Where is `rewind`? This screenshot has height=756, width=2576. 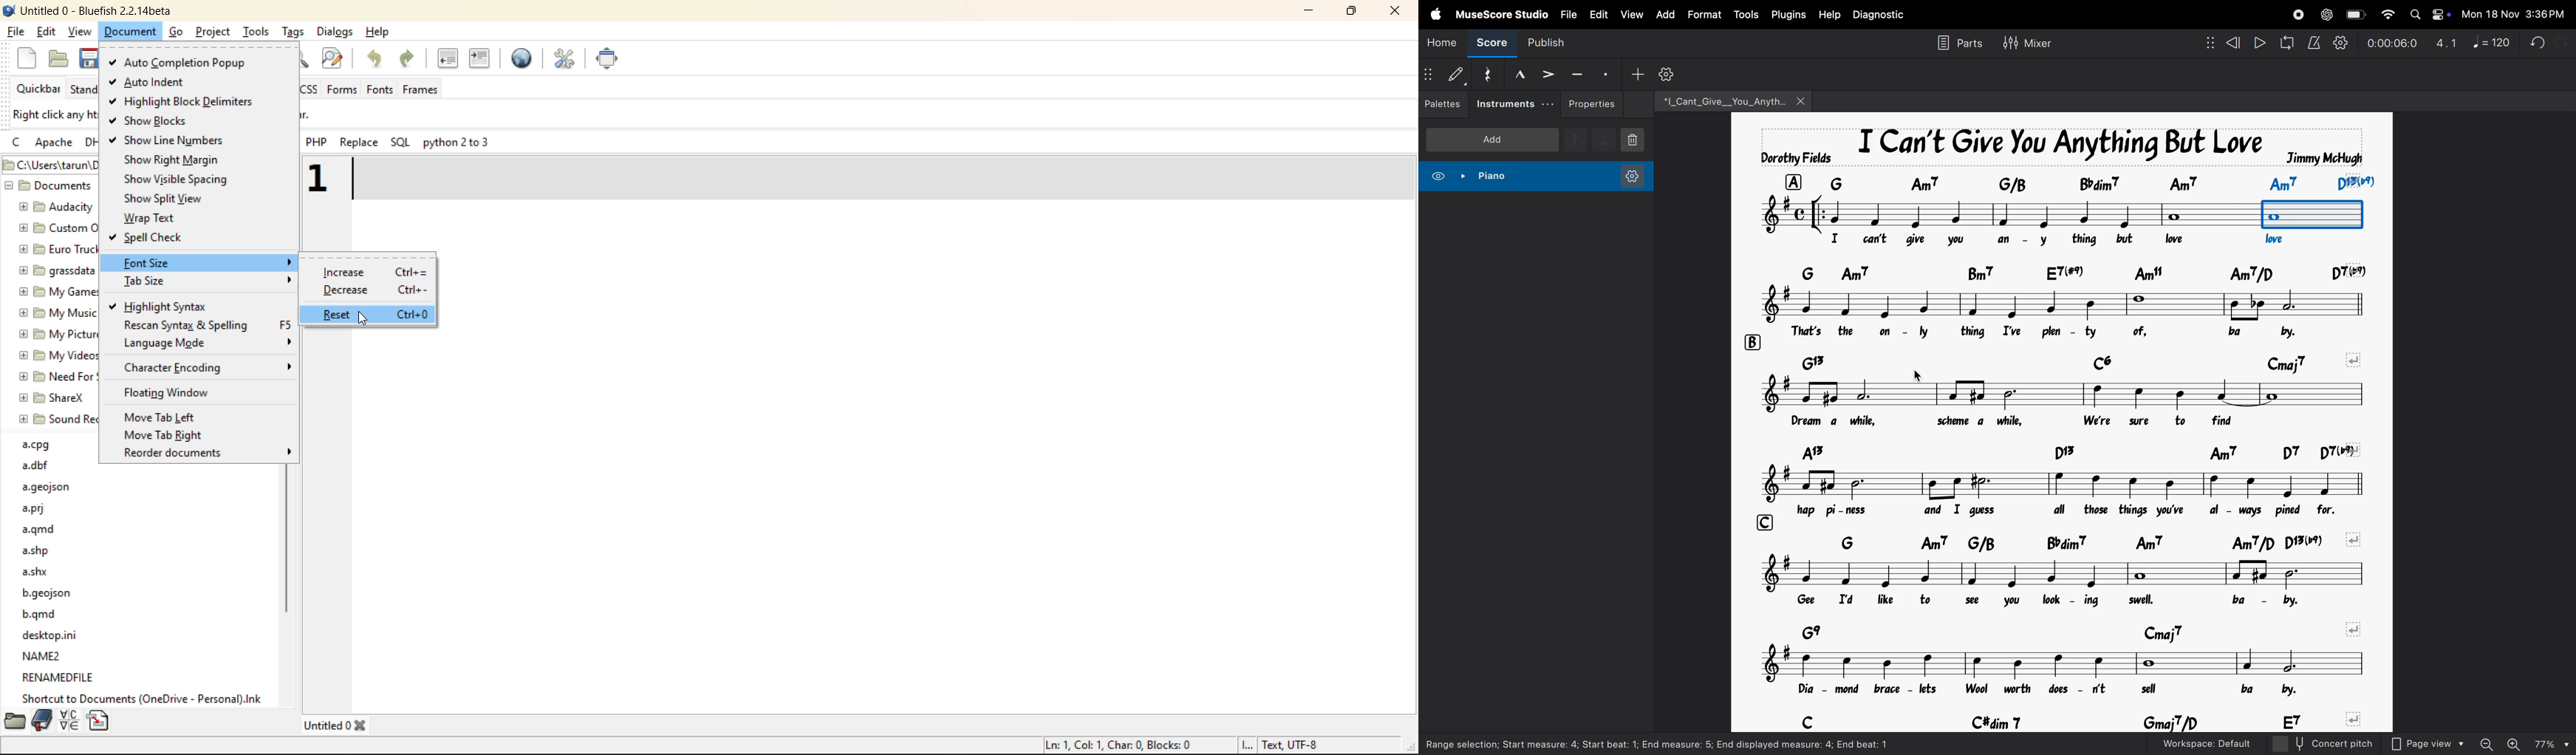
rewind is located at coordinates (2224, 43).